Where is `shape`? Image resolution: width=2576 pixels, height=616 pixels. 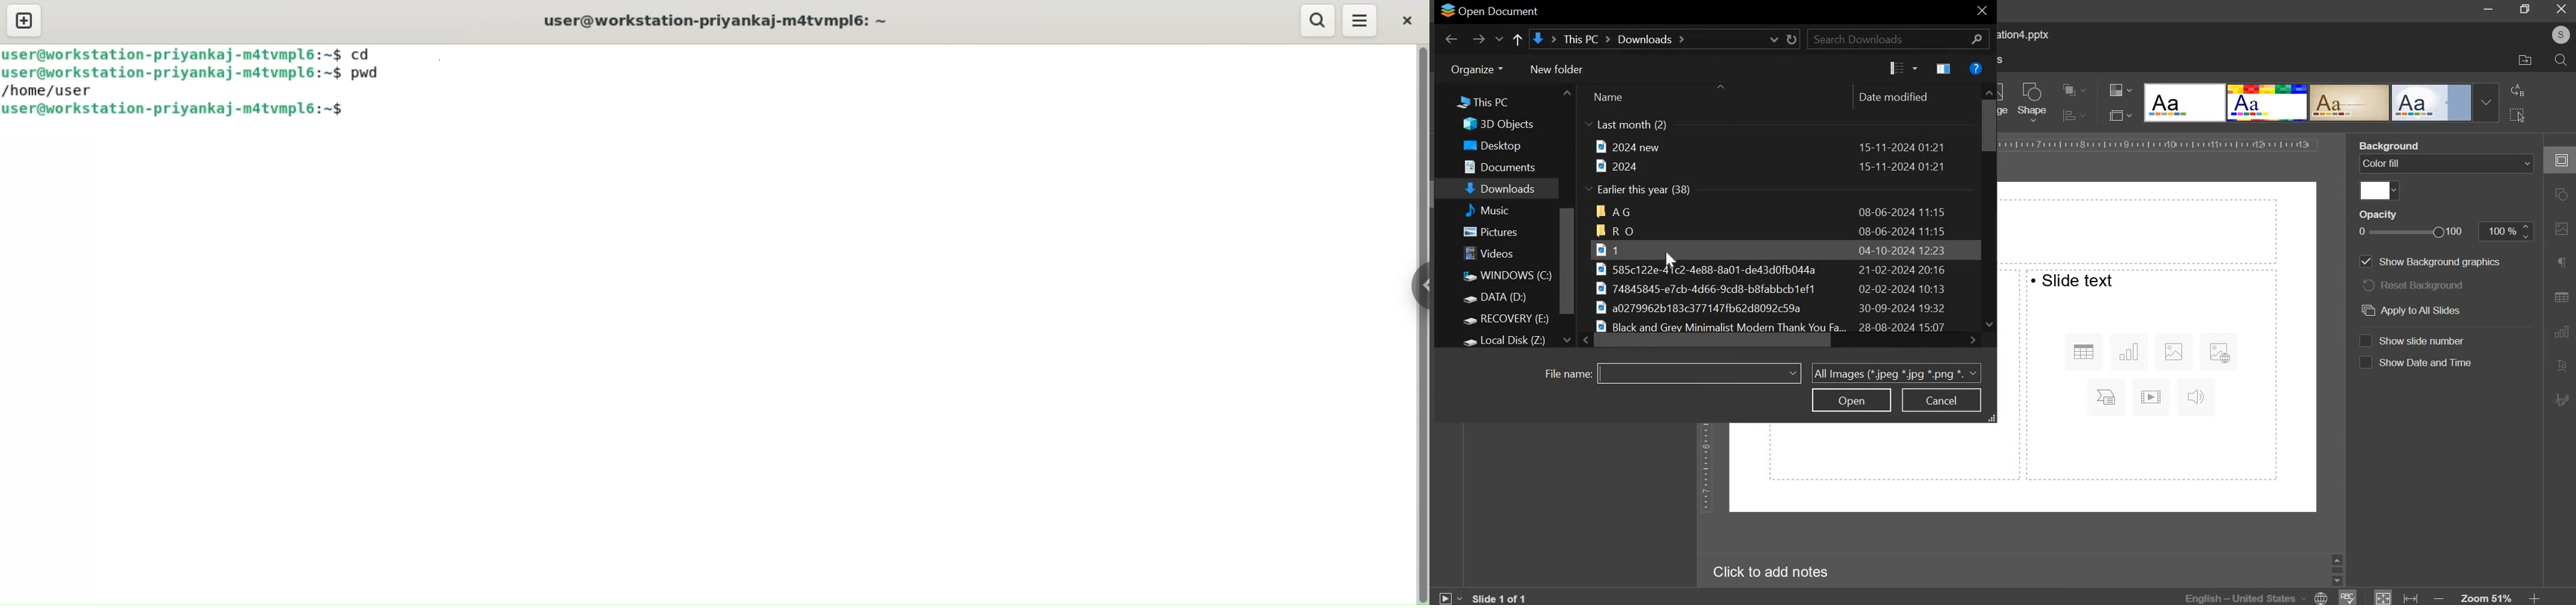 shape is located at coordinates (2033, 102).